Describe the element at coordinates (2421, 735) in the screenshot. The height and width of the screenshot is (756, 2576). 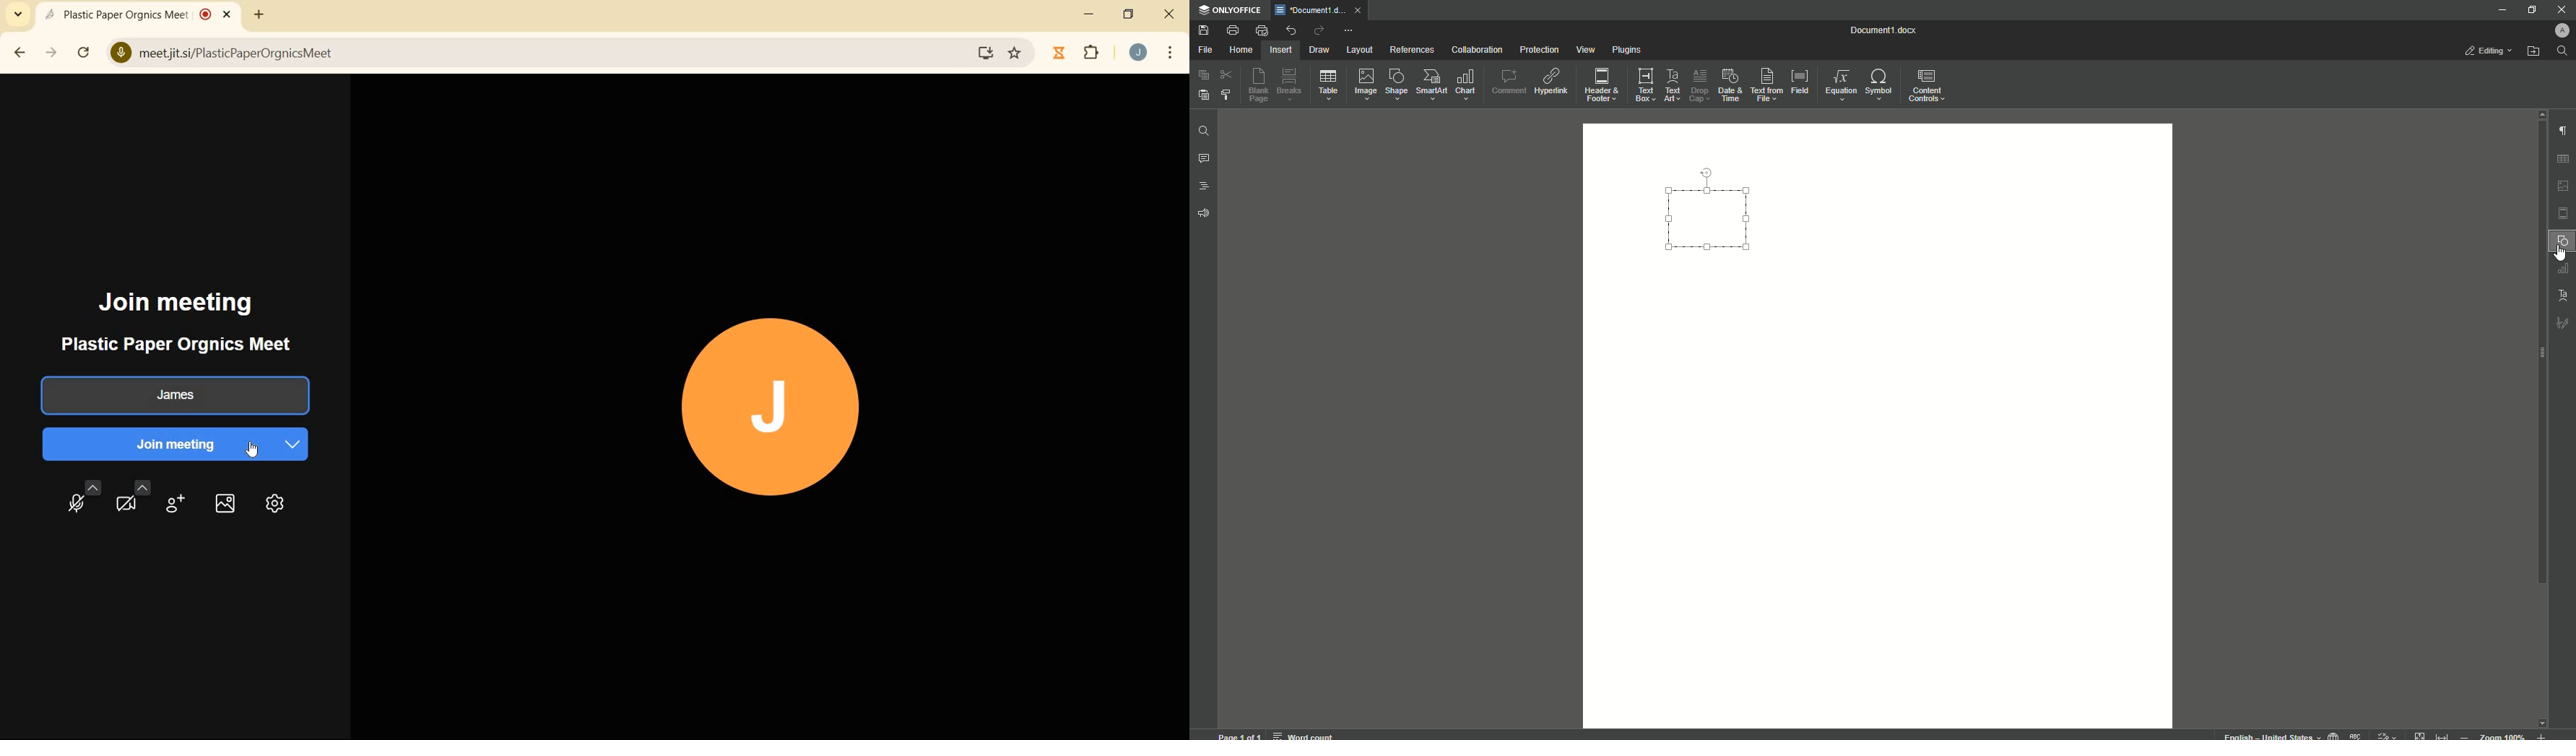
I see `fit to page` at that location.